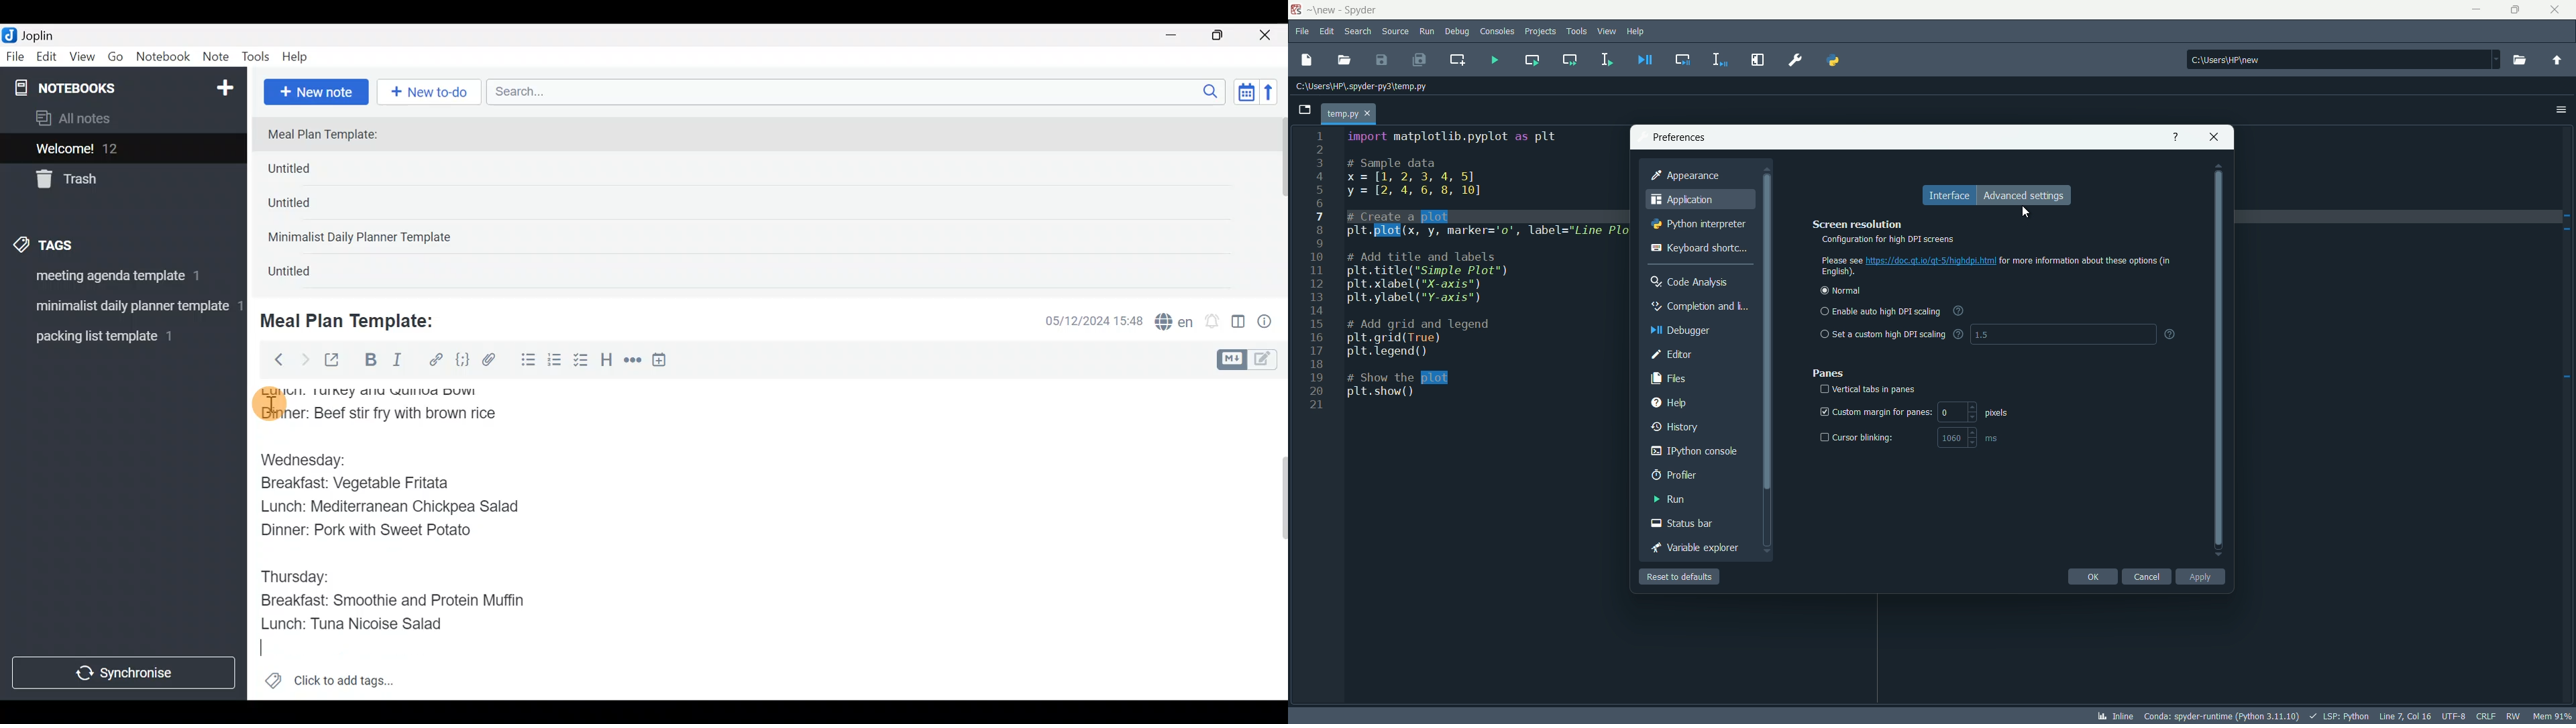 The image size is (2576, 728). What do you see at coordinates (367, 483) in the screenshot?
I see `Breakfast: Vegetable Fritata` at bounding box center [367, 483].